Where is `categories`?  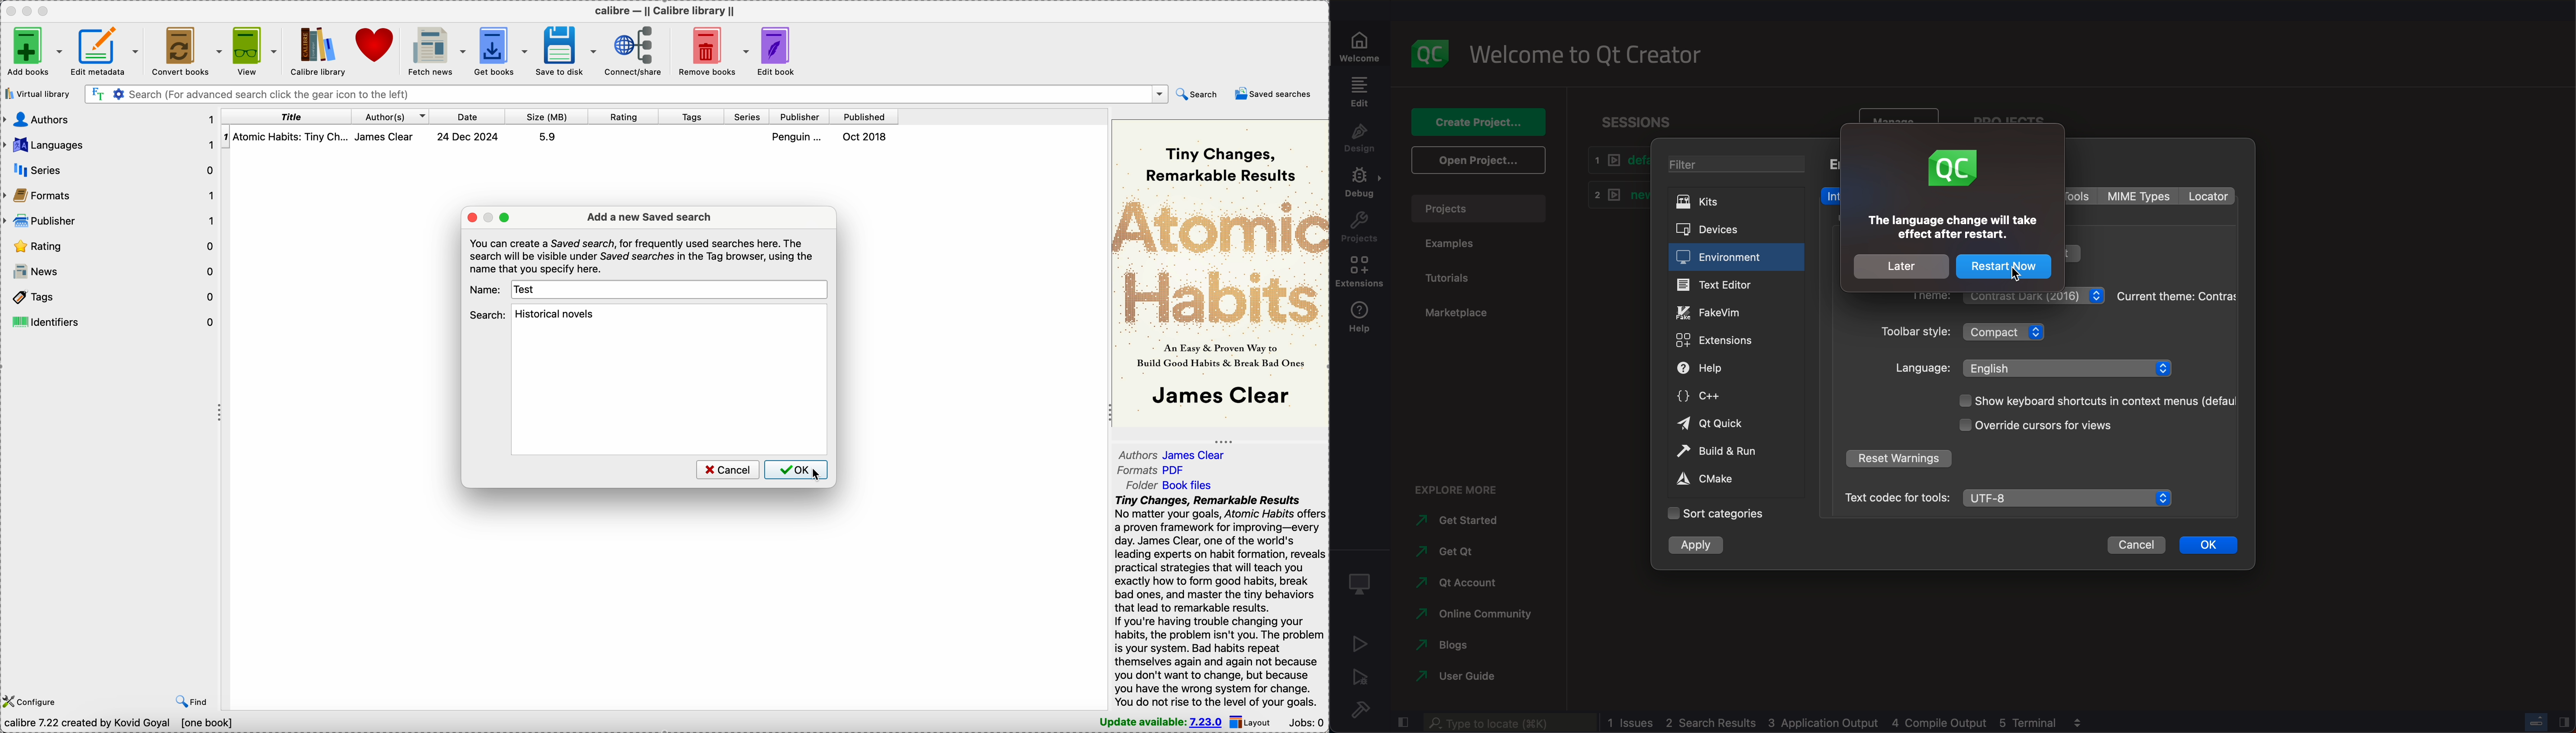
categories is located at coordinates (1722, 514).